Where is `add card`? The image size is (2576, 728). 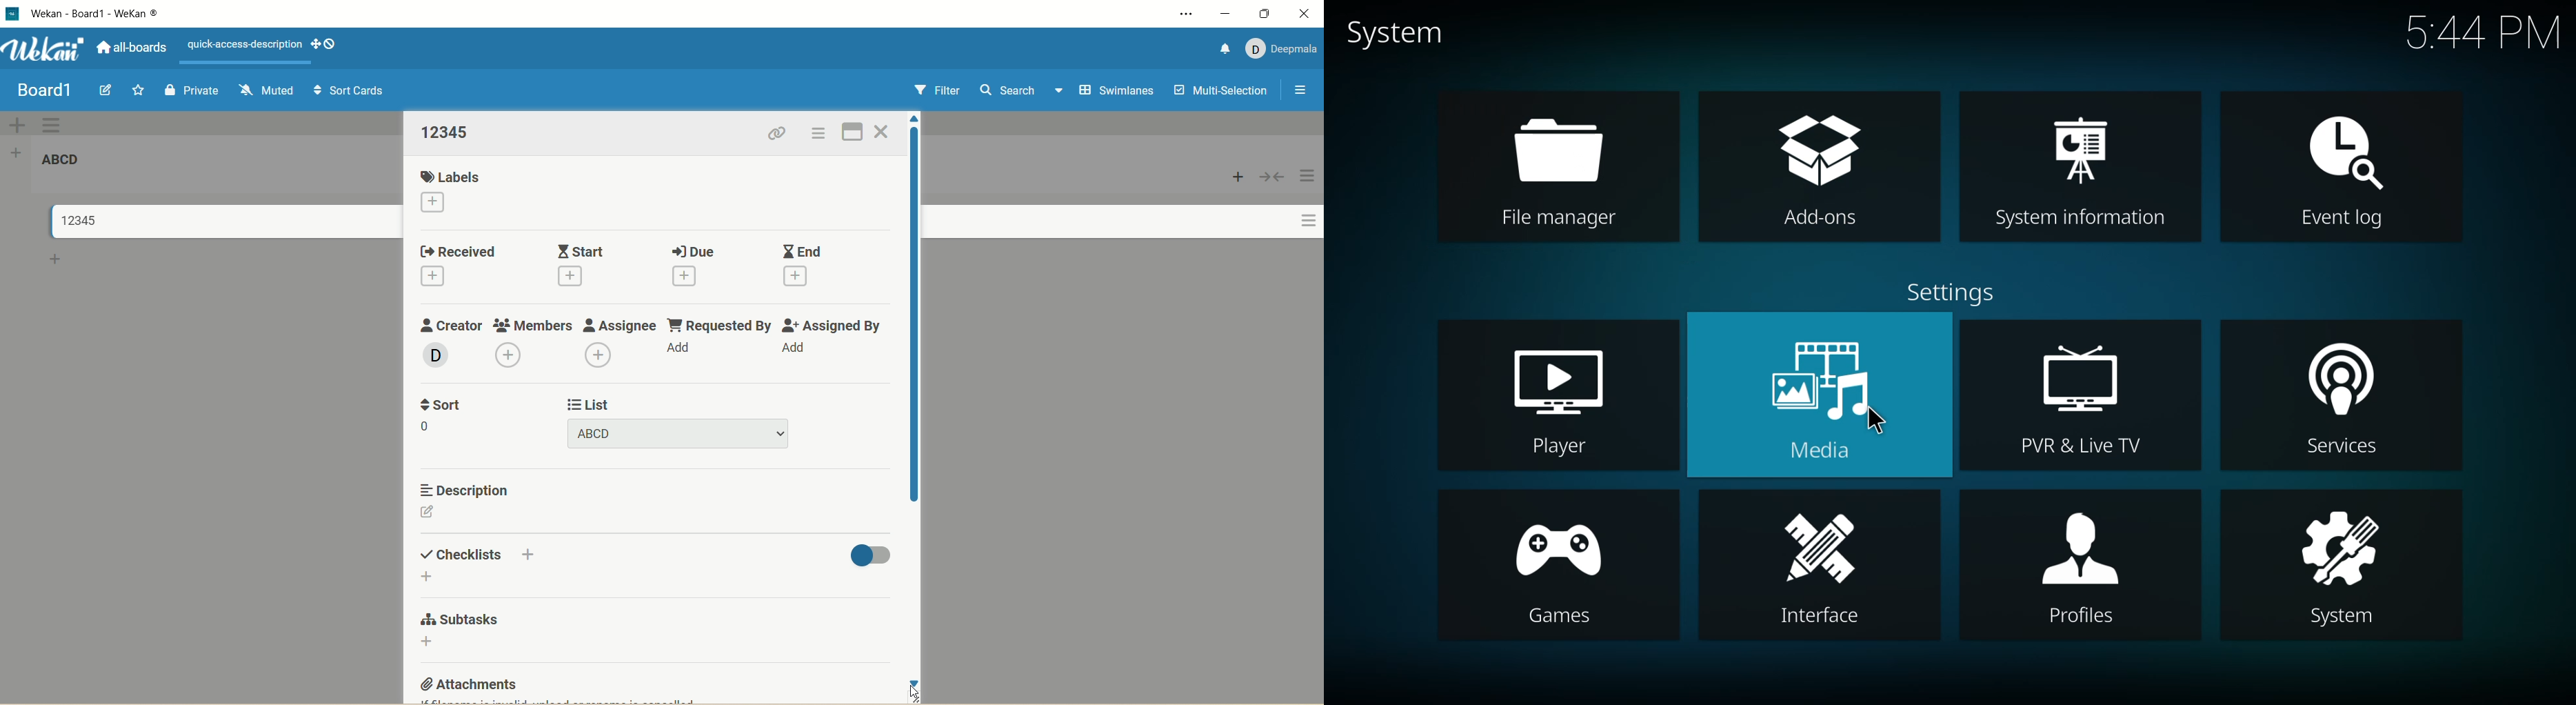 add card is located at coordinates (1238, 177).